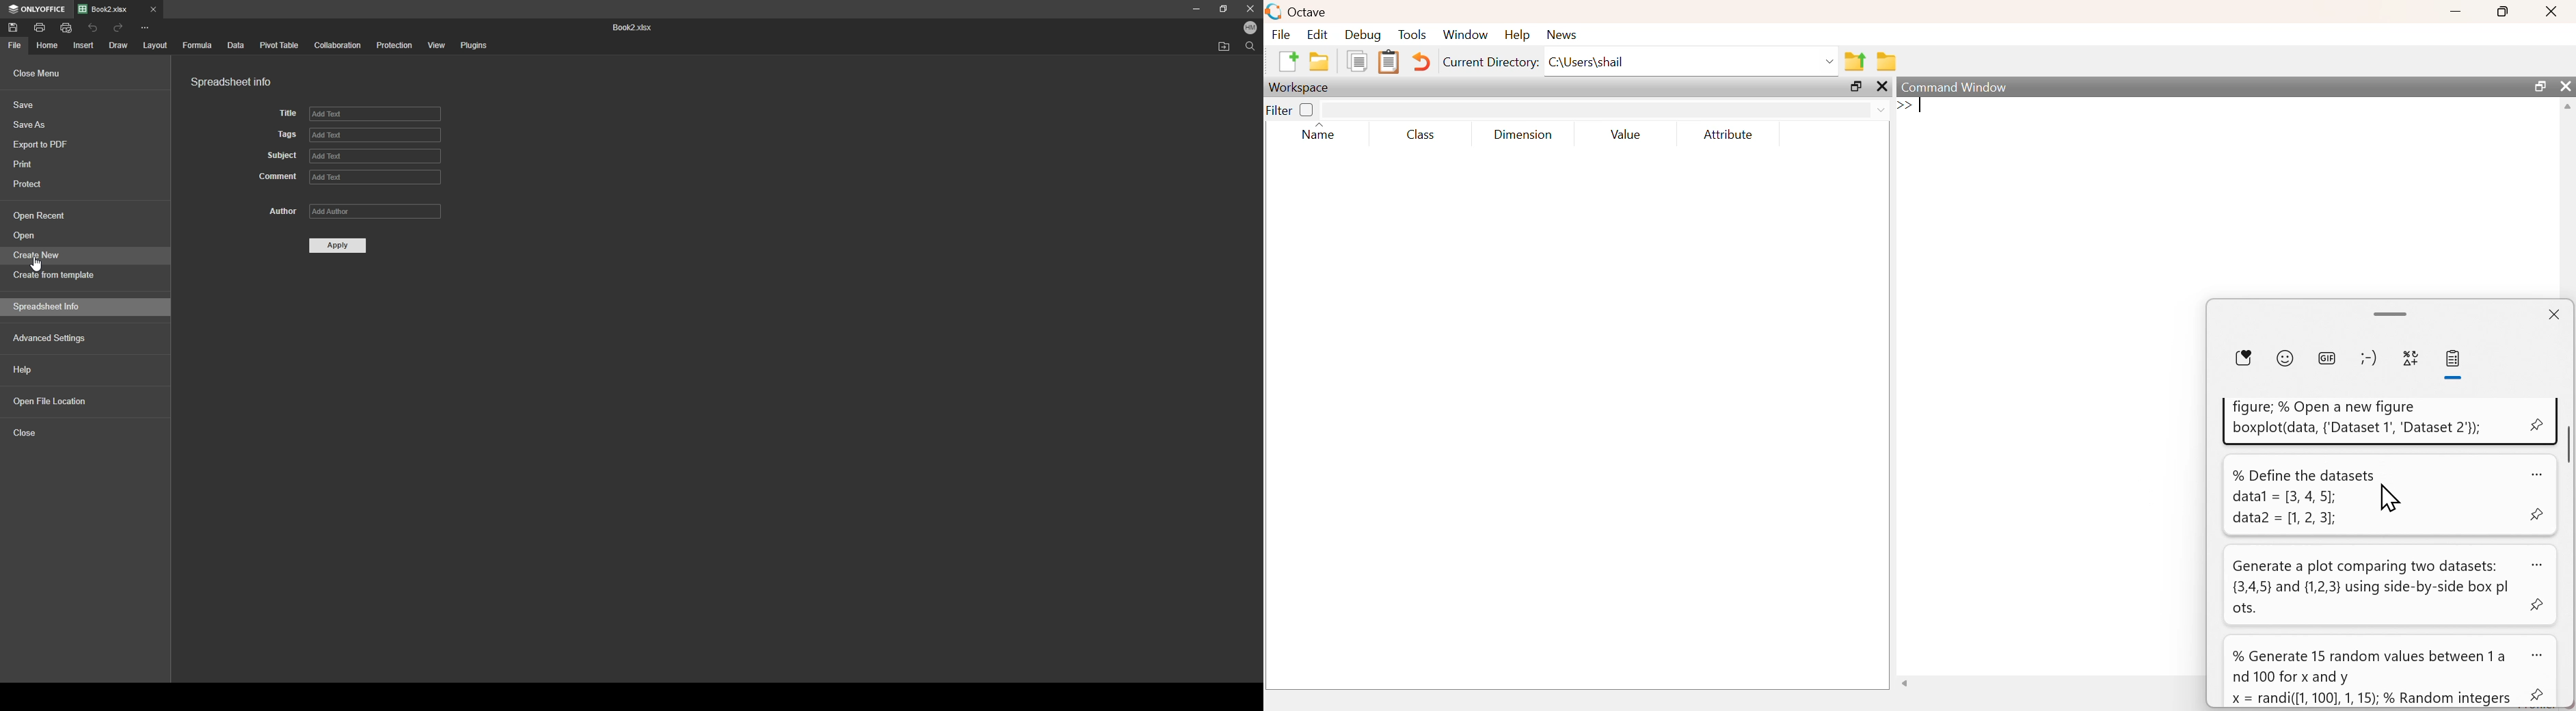 The image size is (2576, 728). What do you see at coordinates (1523, 135) in the screenshot?
I see `Dimension` at bounding box center [1523, 135].